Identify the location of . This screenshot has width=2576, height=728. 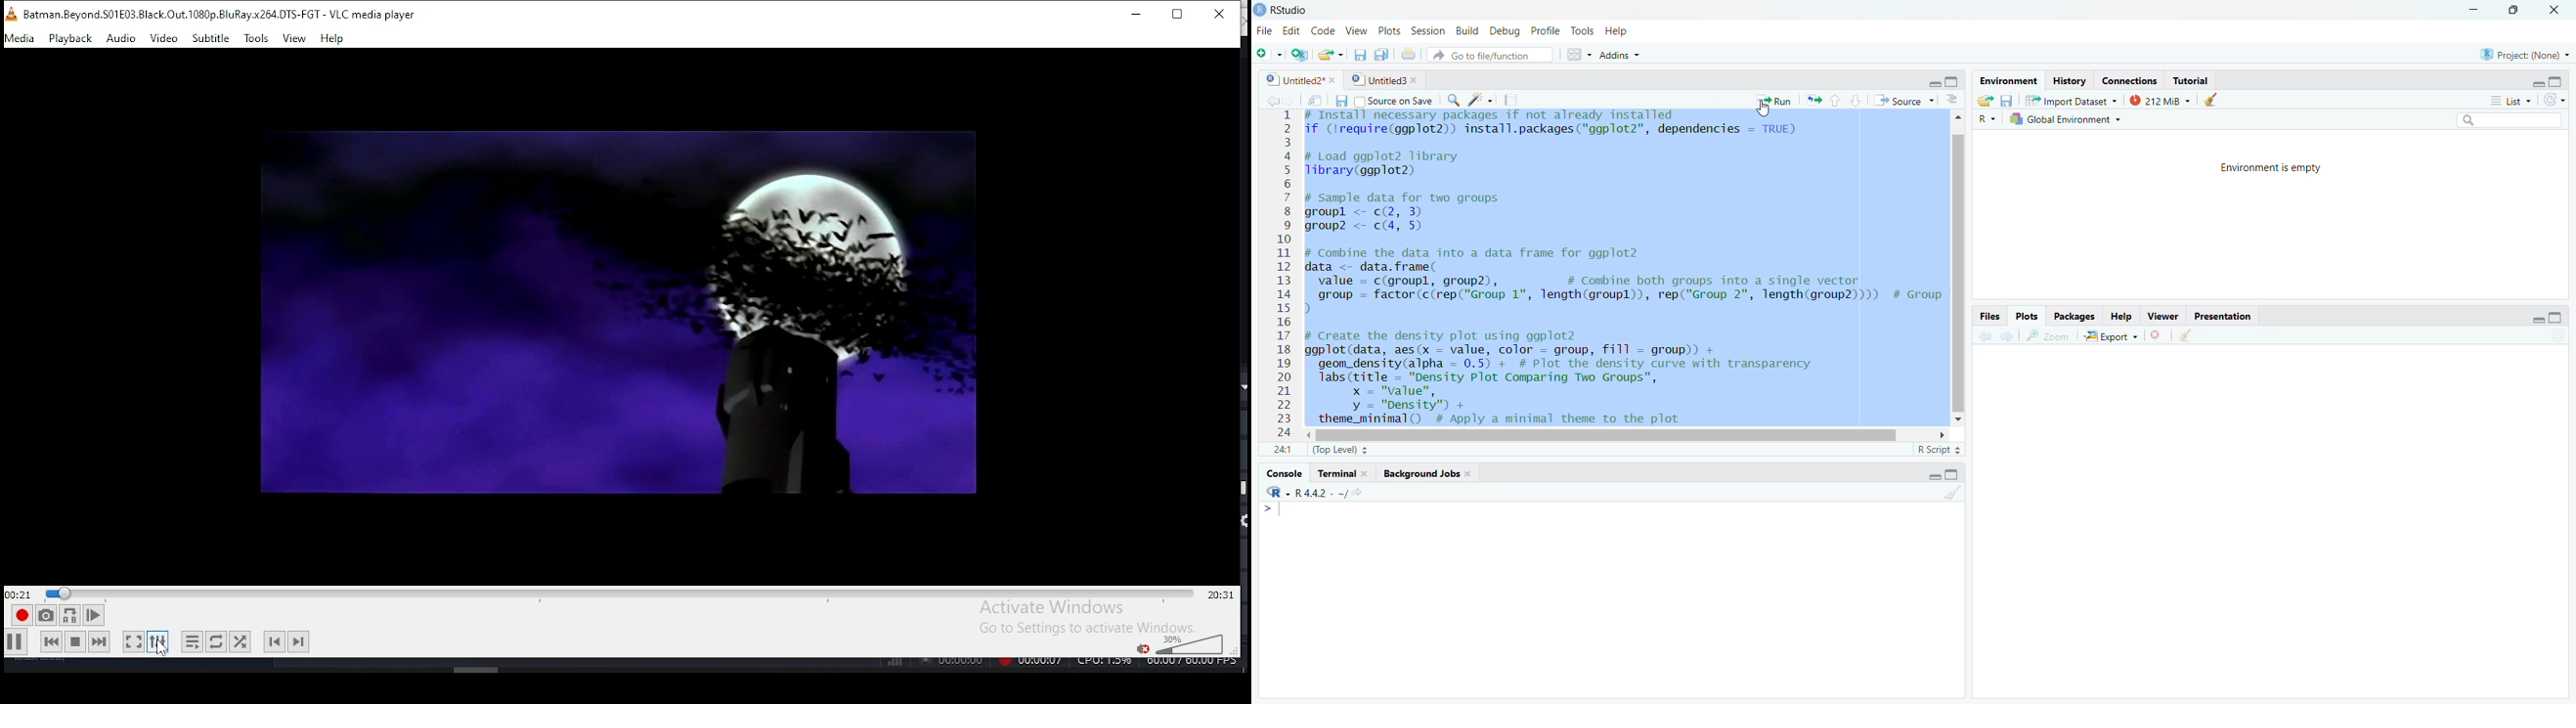
(1276, 511).